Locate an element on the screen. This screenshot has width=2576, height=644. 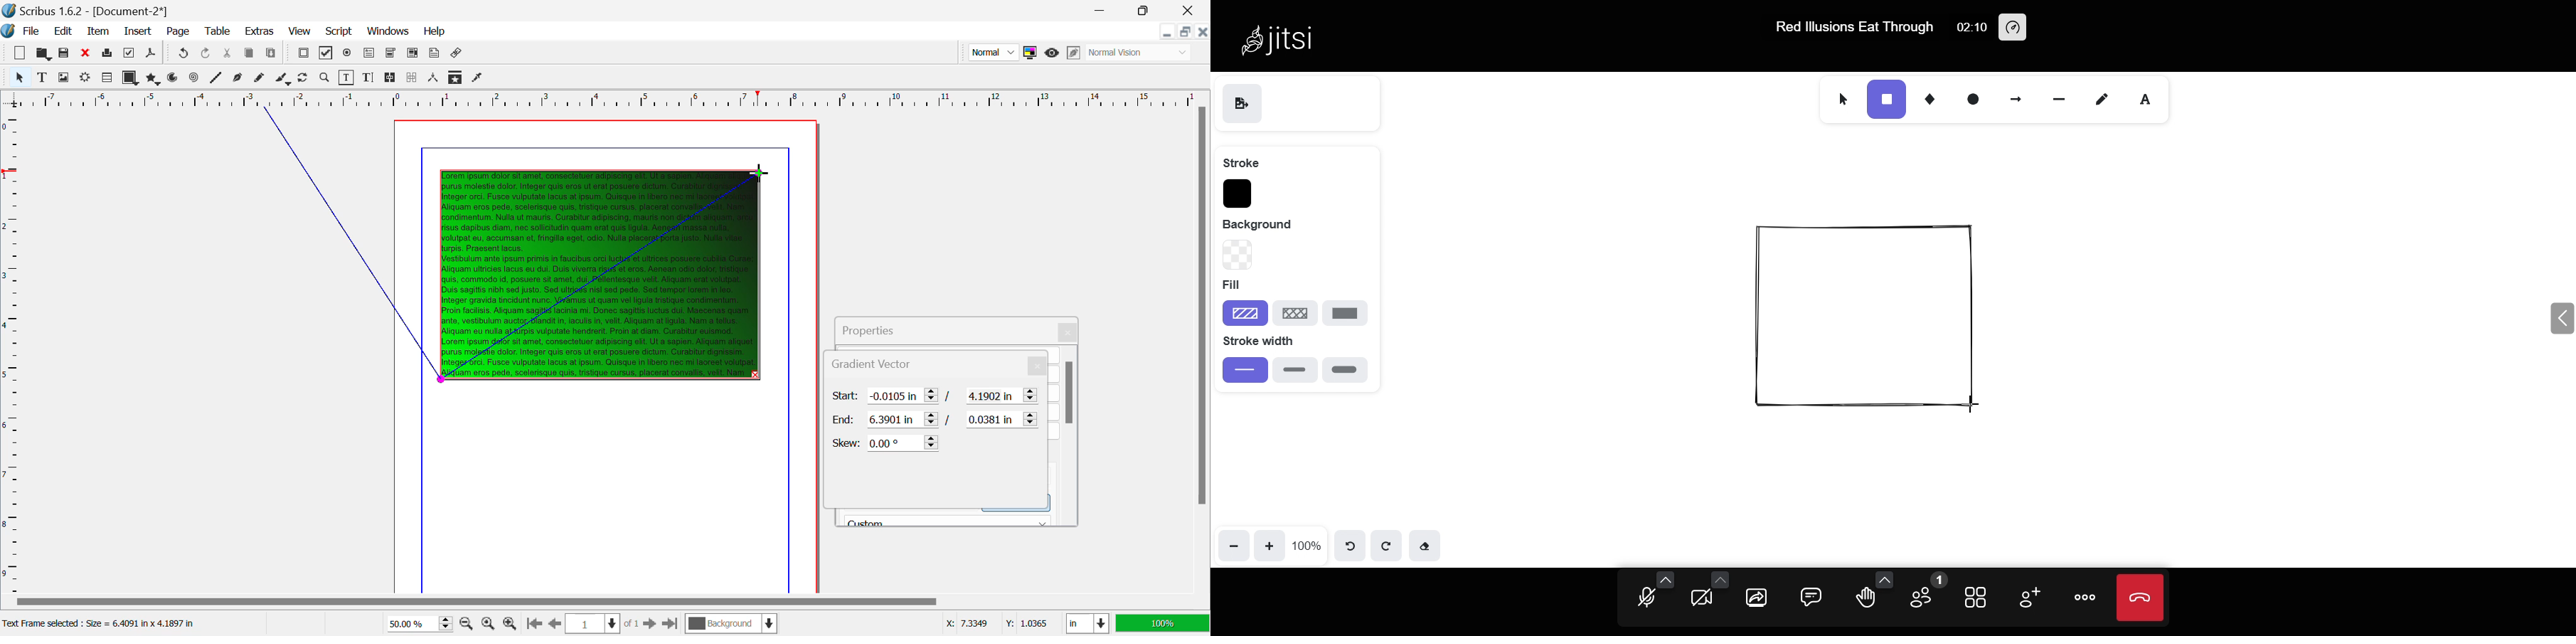
Select is located at coordinates (19, 76).